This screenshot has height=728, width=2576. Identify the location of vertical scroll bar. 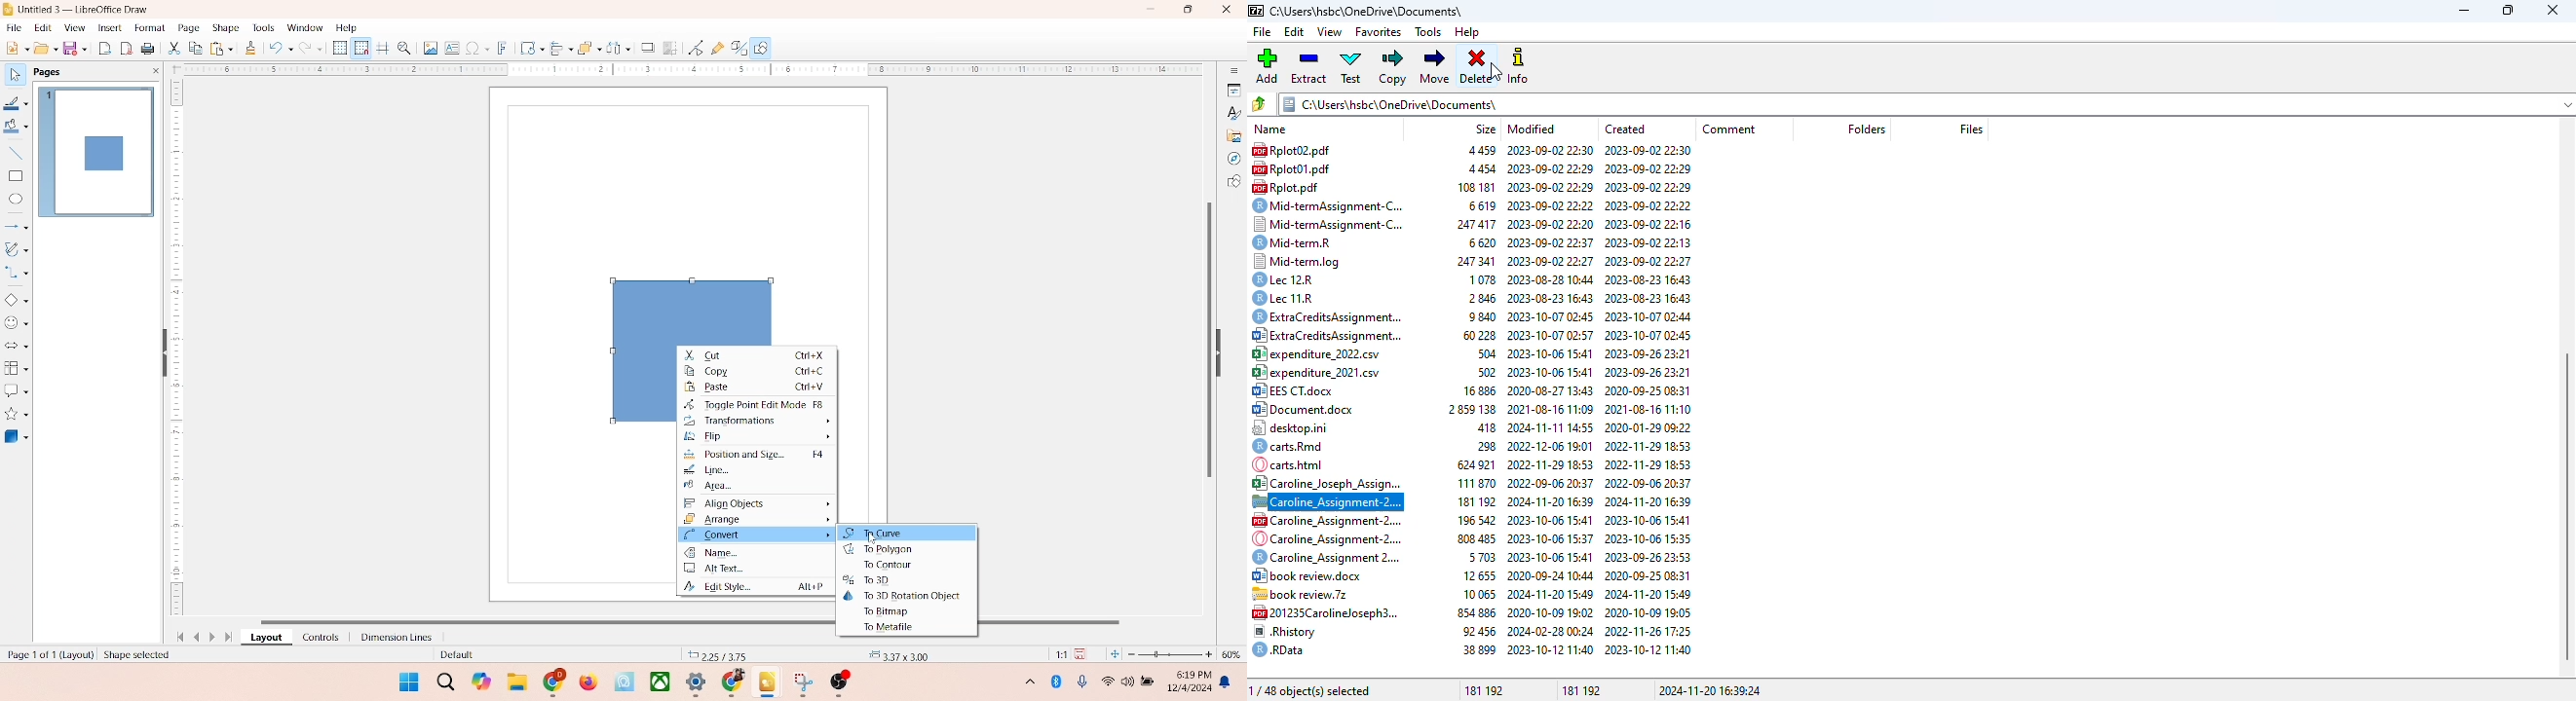
(1207, 338).